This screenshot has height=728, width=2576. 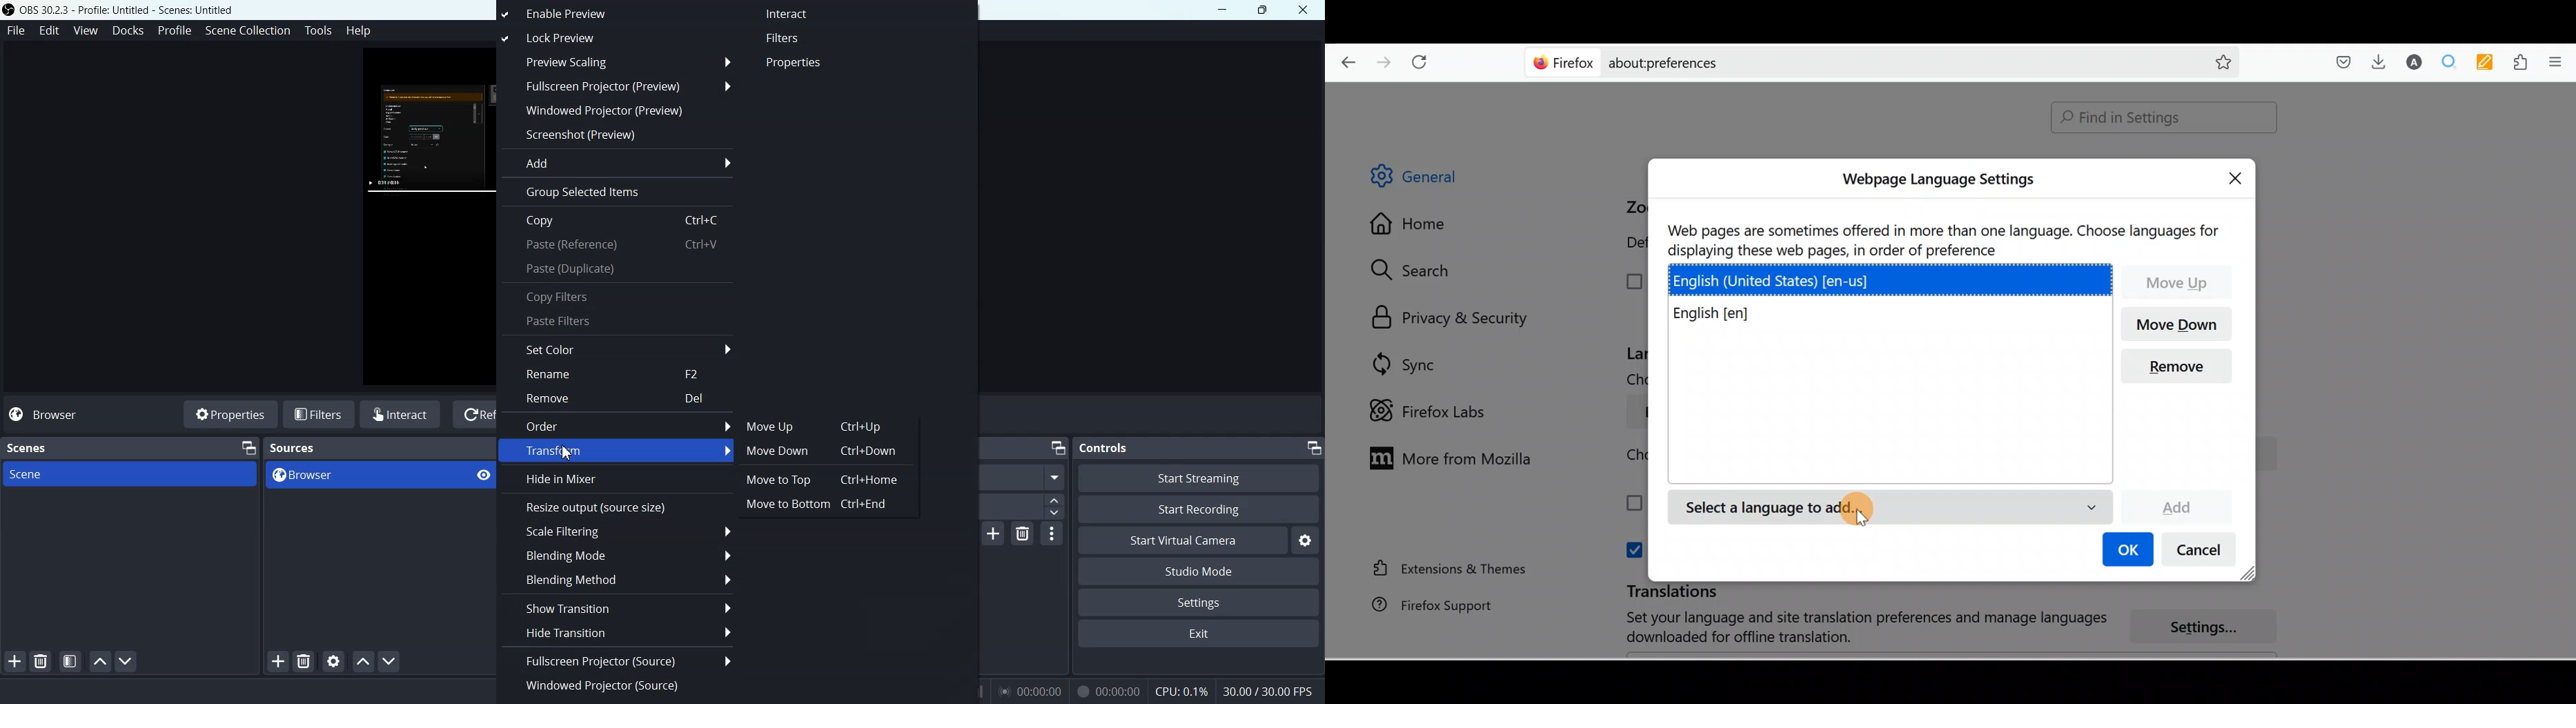 I want to click on 00:00:00, so click(x=1030, y=690).